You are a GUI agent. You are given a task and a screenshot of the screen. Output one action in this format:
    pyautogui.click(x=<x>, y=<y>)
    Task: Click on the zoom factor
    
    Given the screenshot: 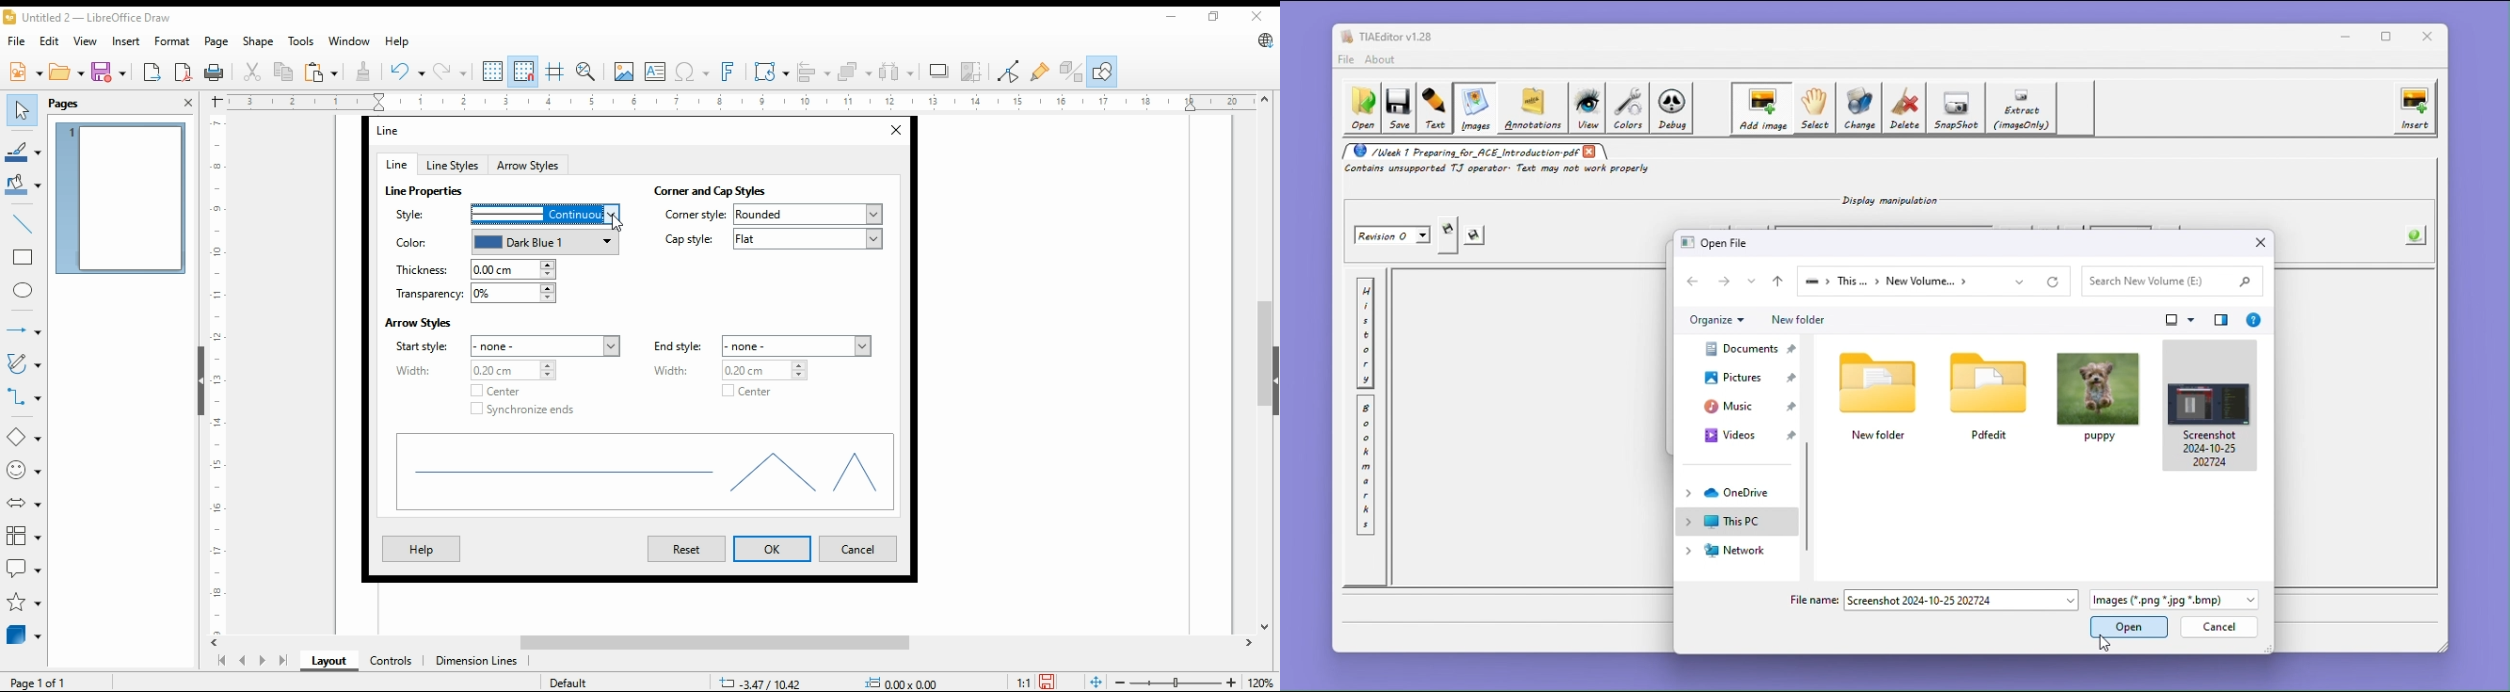 What is the action you would take?
    pyautogui.click(x=1262, y=683)
    